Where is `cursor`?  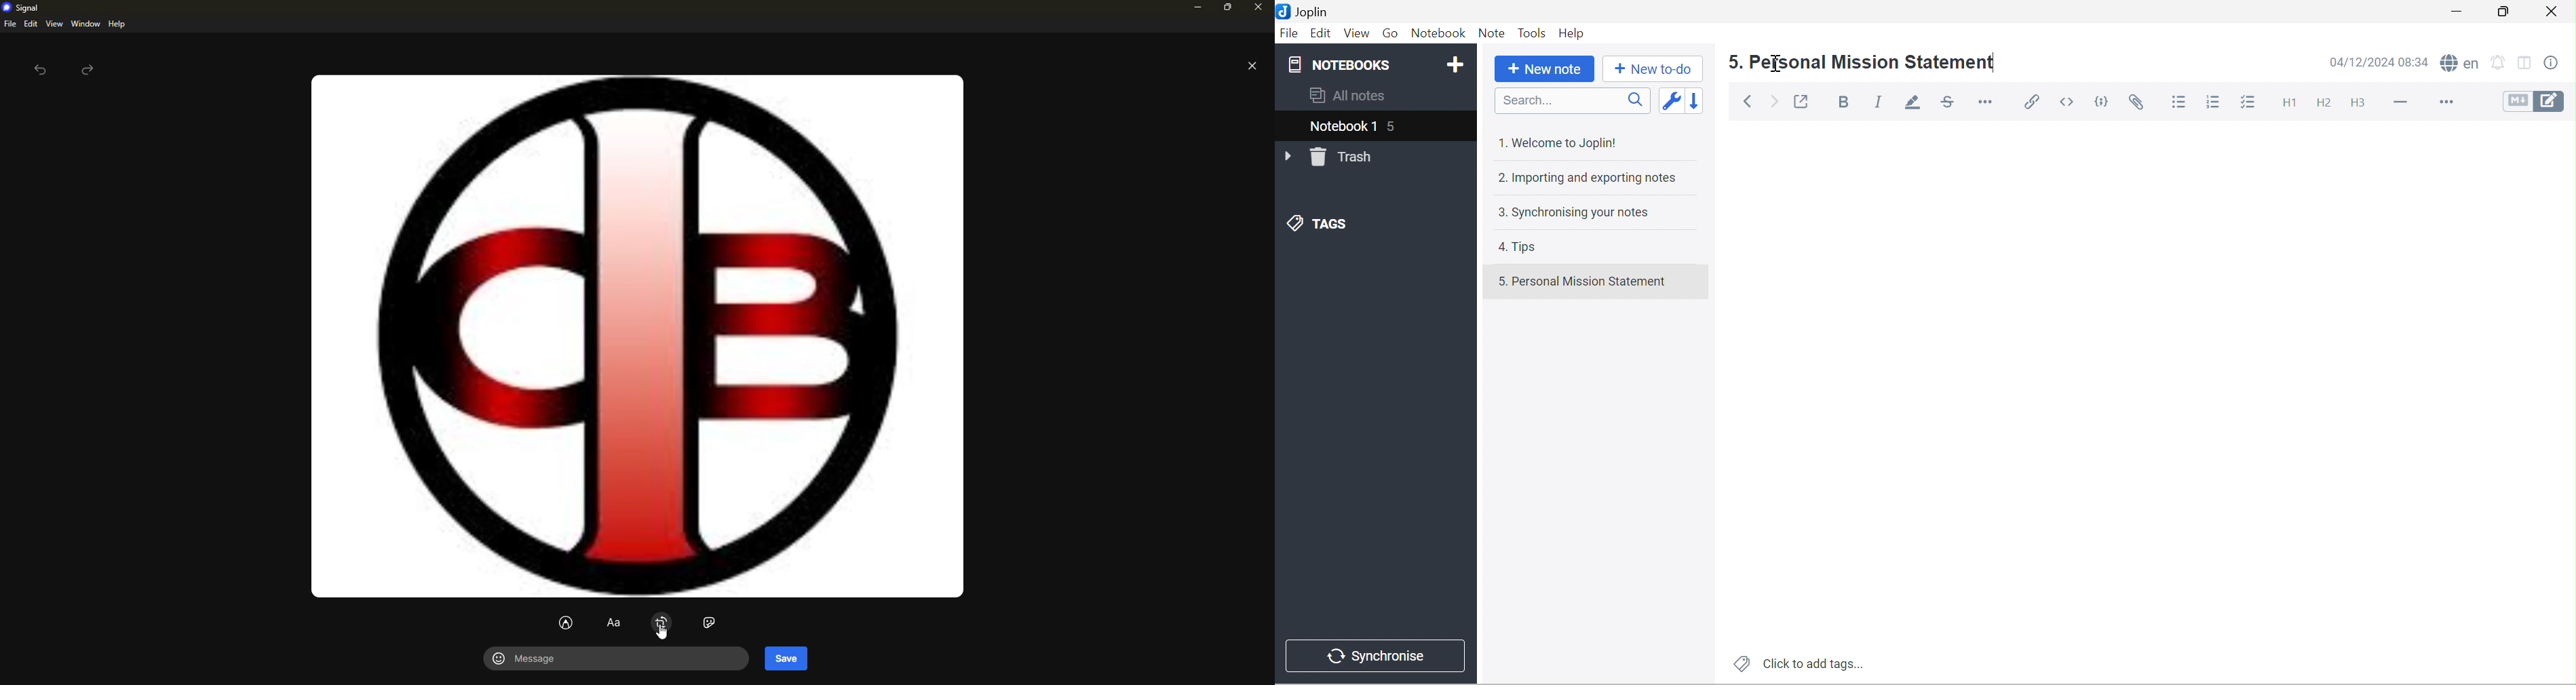
cursor is located at coordinates (1777, 59).